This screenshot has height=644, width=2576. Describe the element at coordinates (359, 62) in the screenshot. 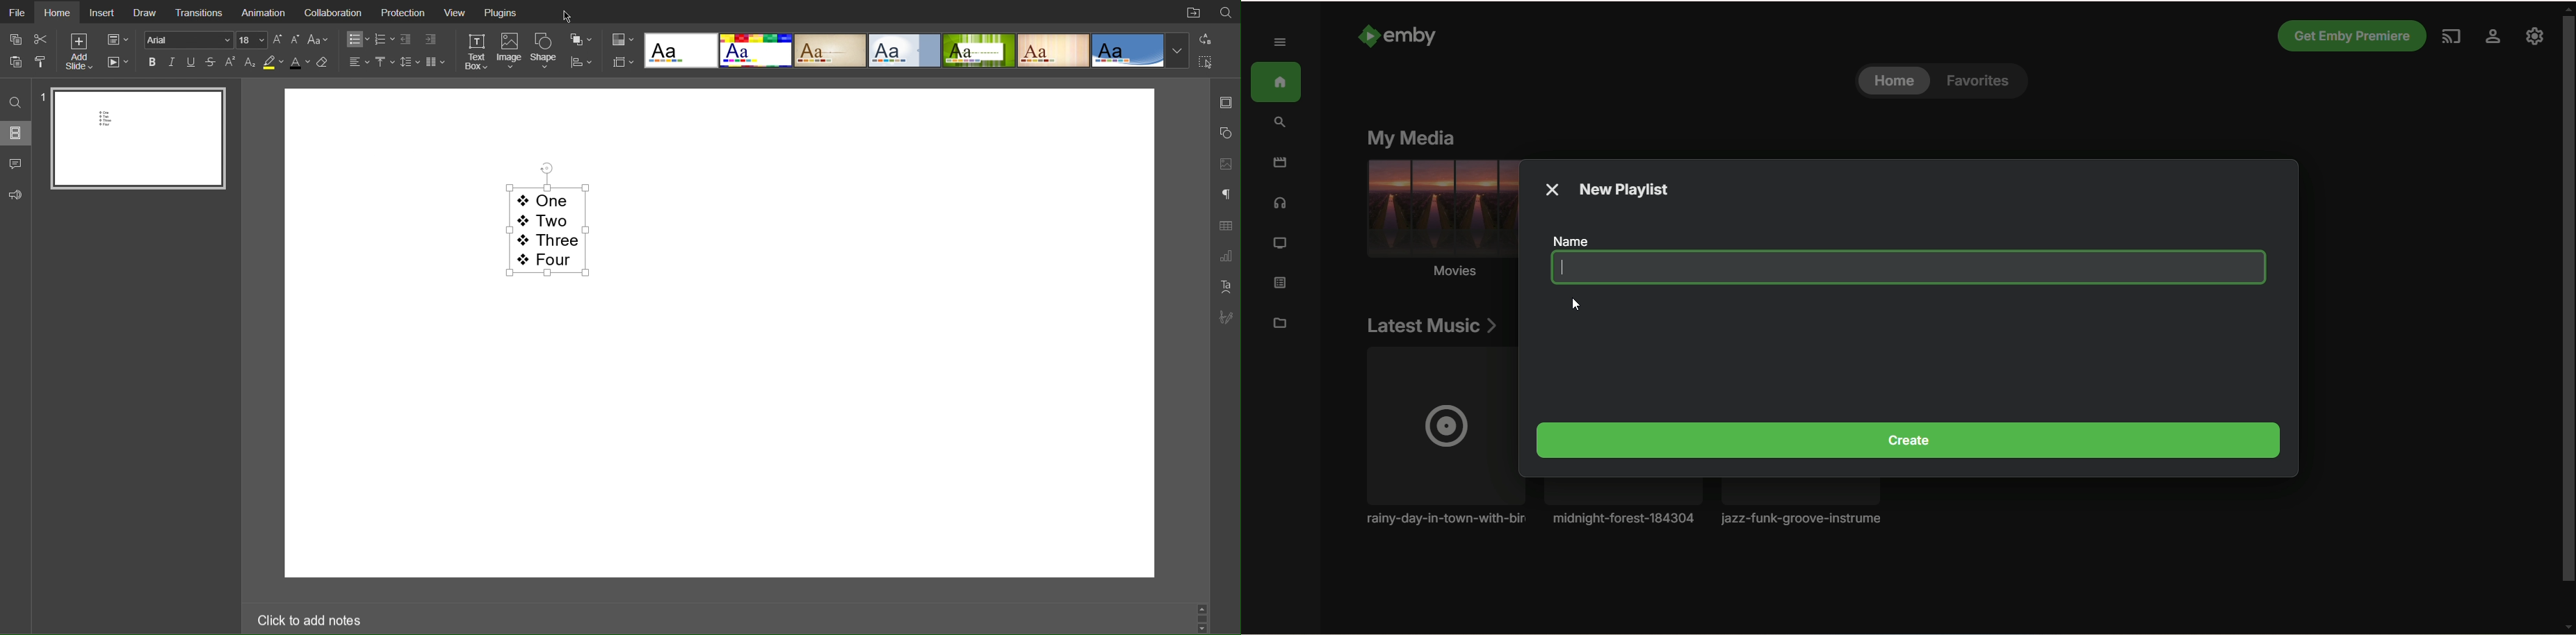

I see `Alignment` at that location.